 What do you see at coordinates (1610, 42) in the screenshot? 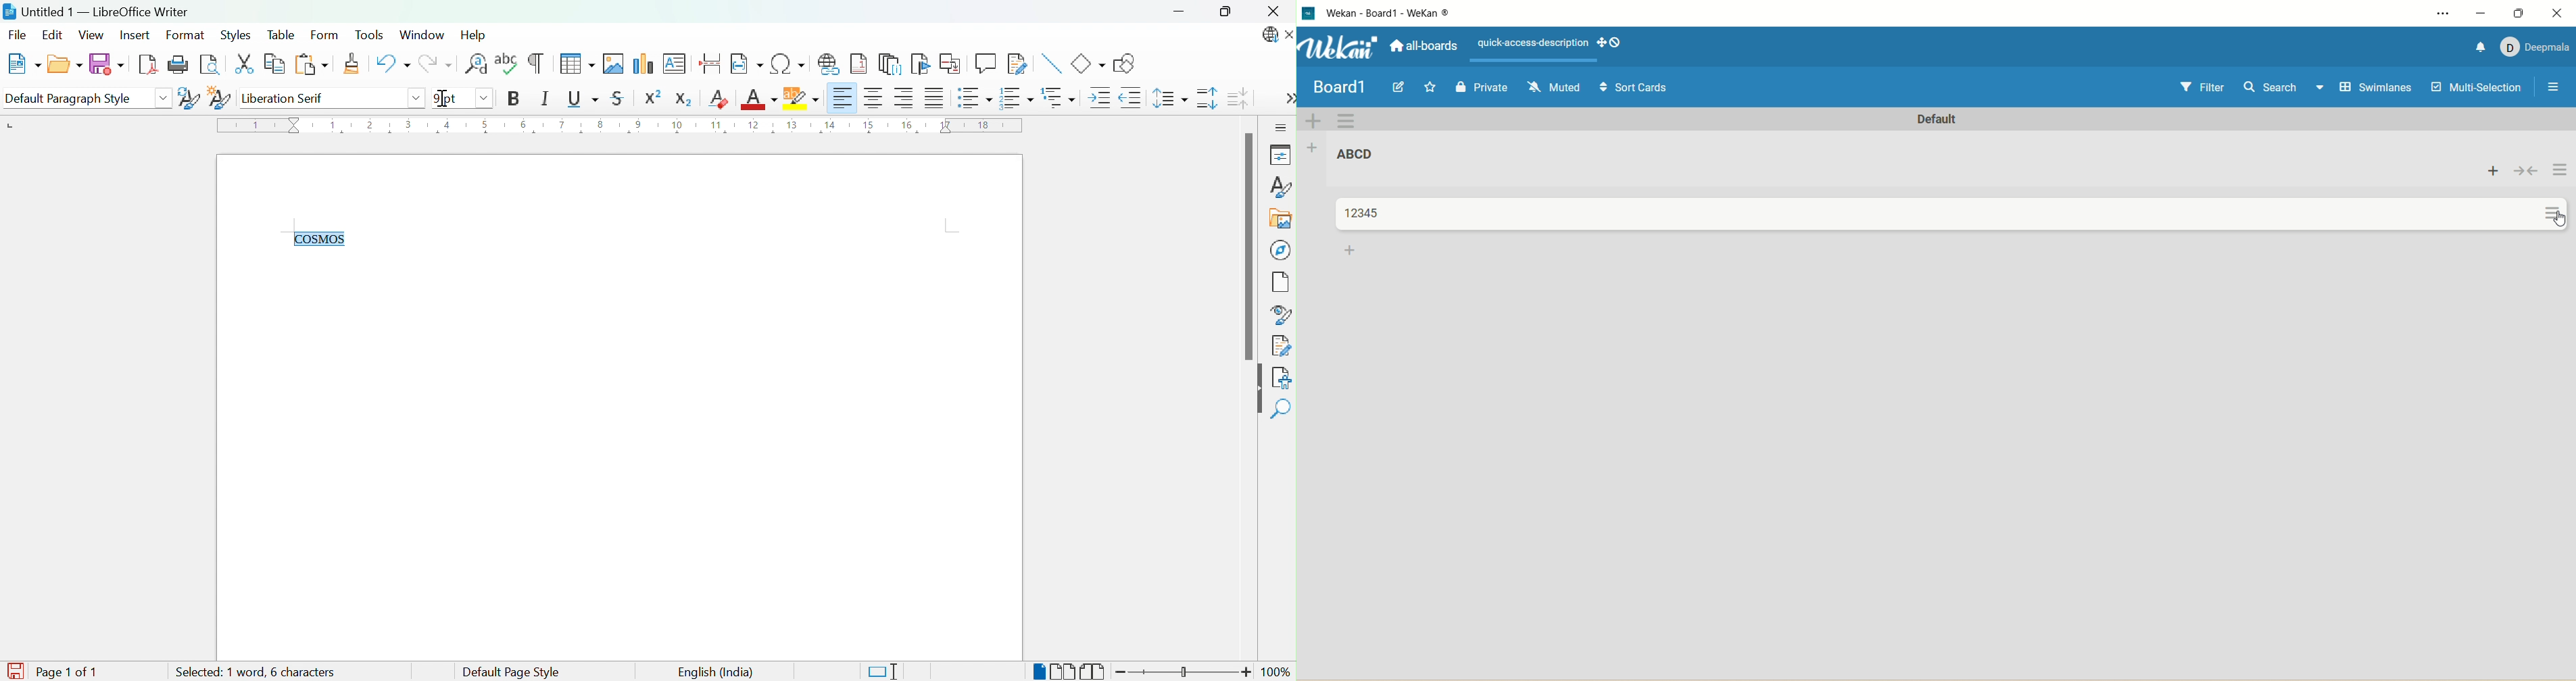
I see `show-desktop-drag-` at bounding box center [1610, 42].